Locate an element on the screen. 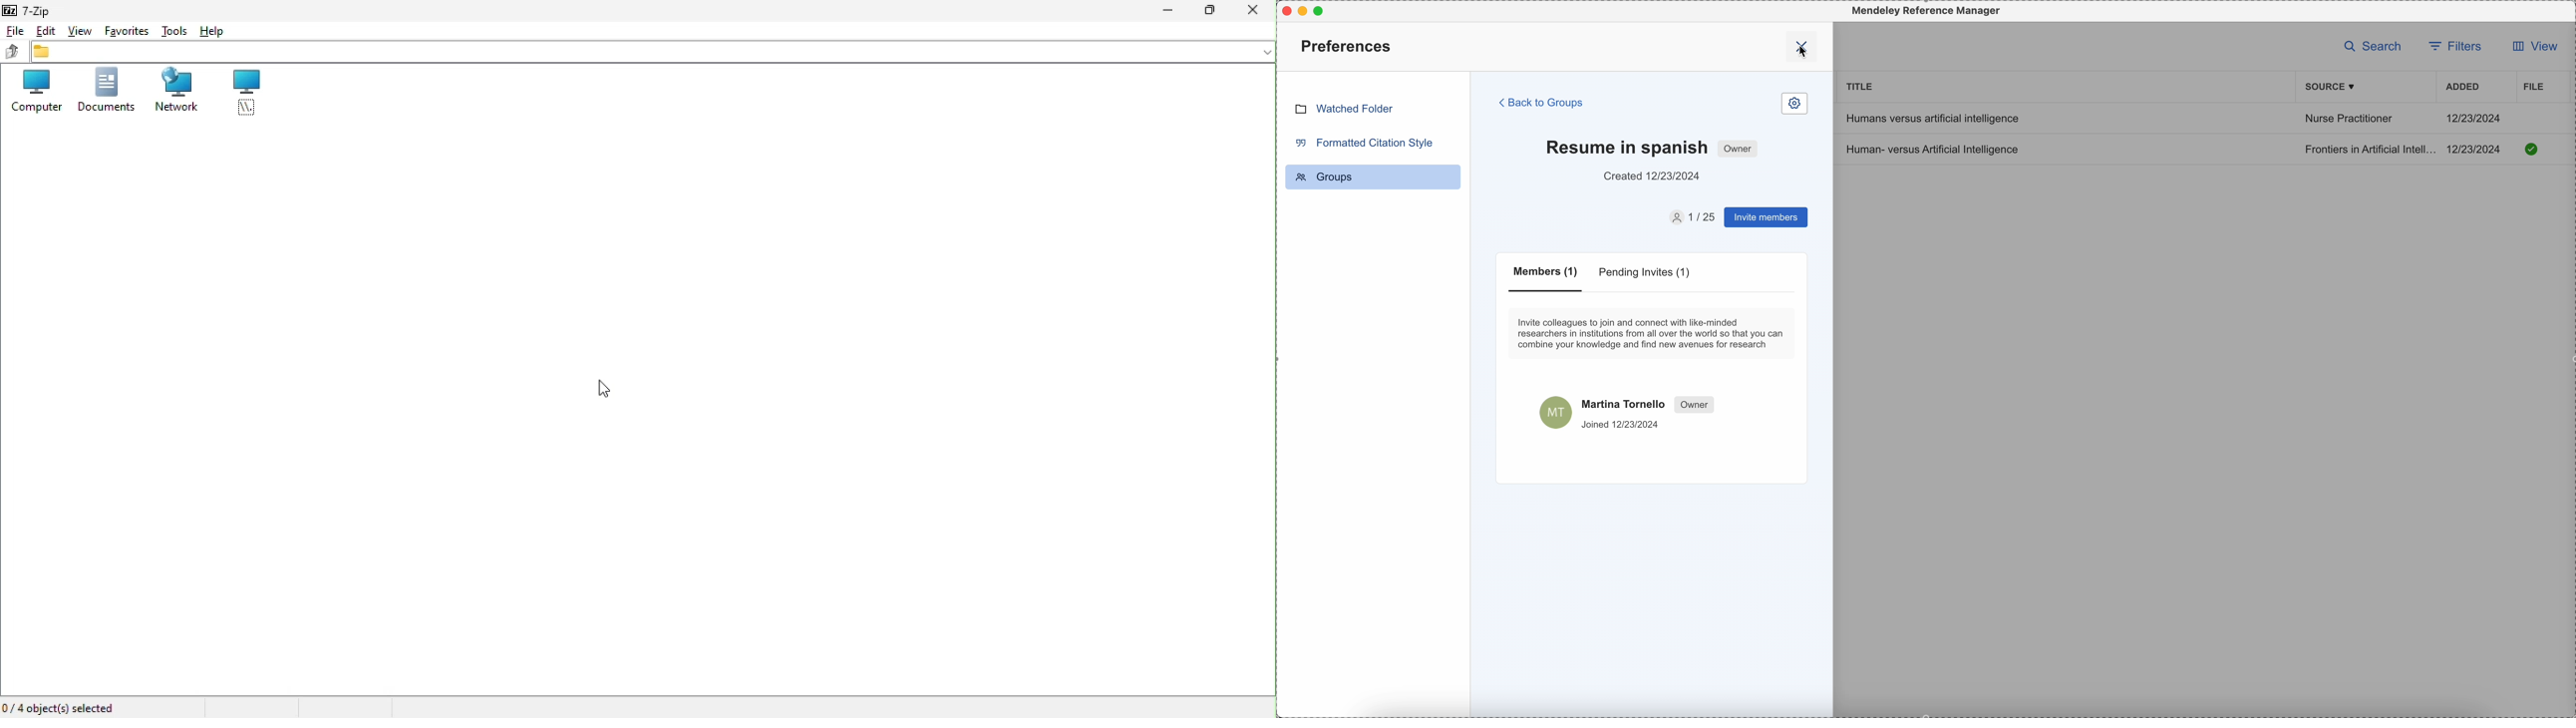 This screenshot has height=728, width=2576. 12/23/2024 is located at coordinates (2475, 118).